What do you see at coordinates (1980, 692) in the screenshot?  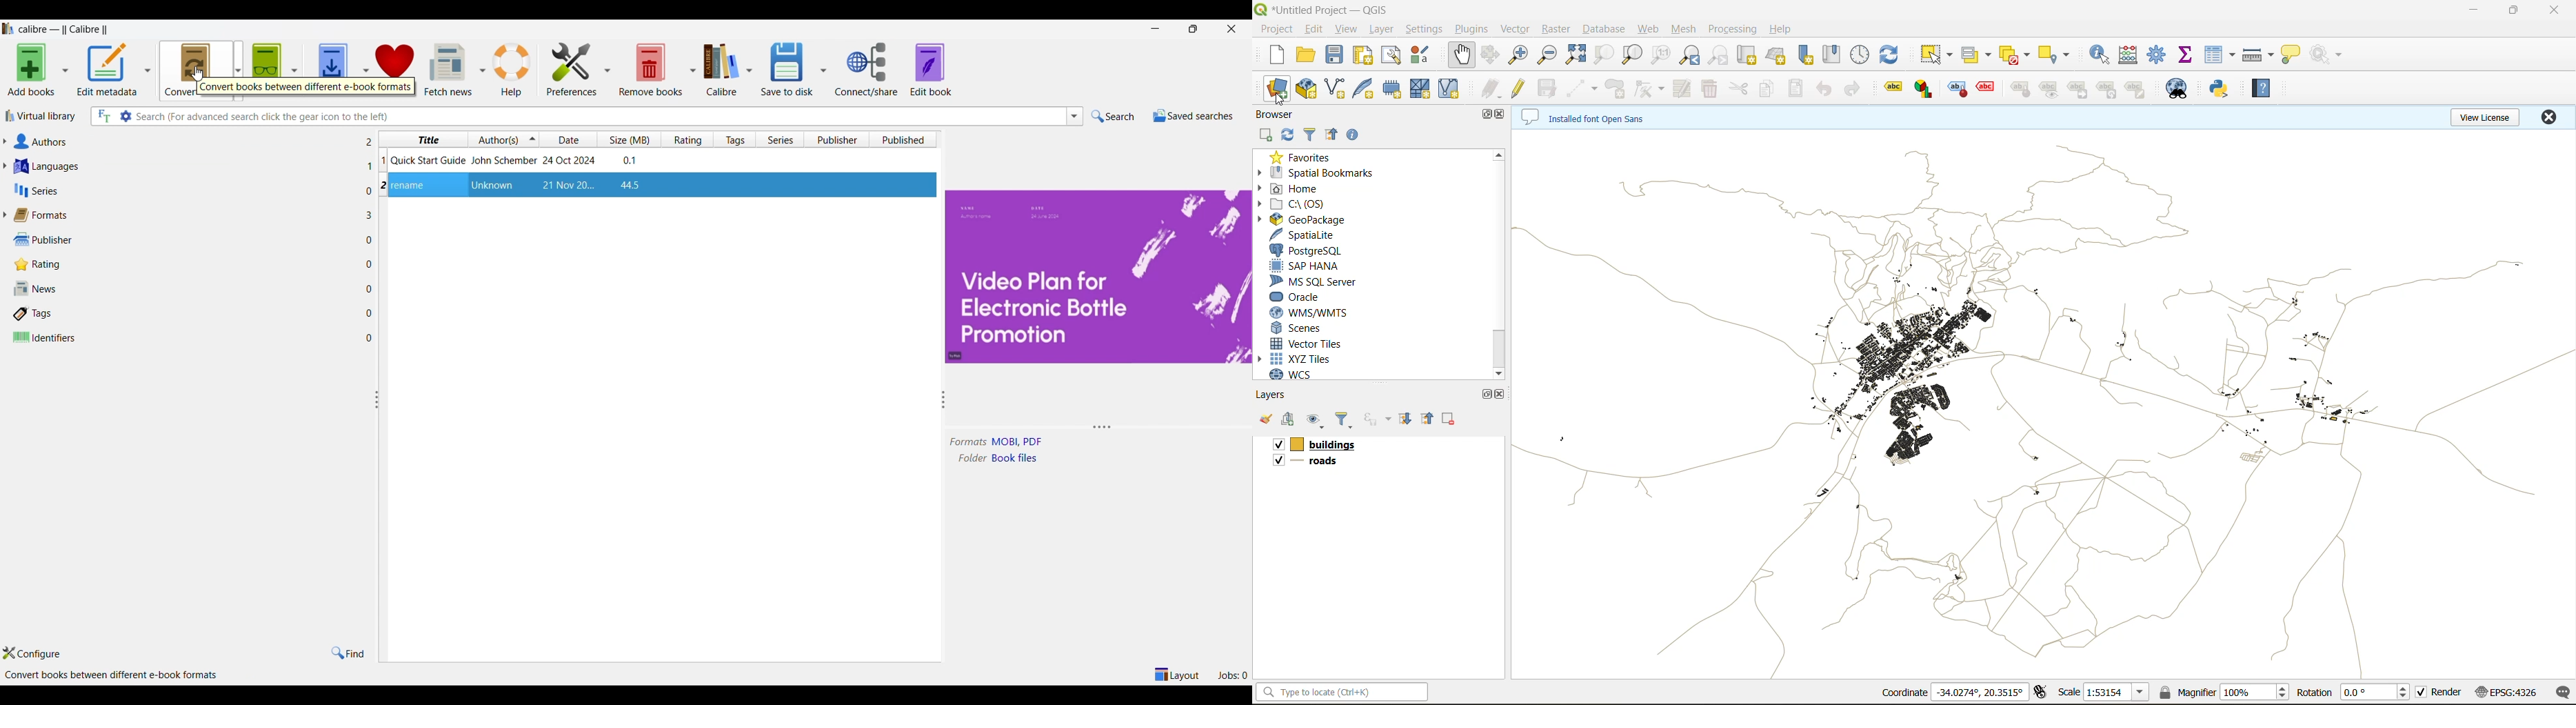 I see `coordinates` at bounding box center [1980, 692].